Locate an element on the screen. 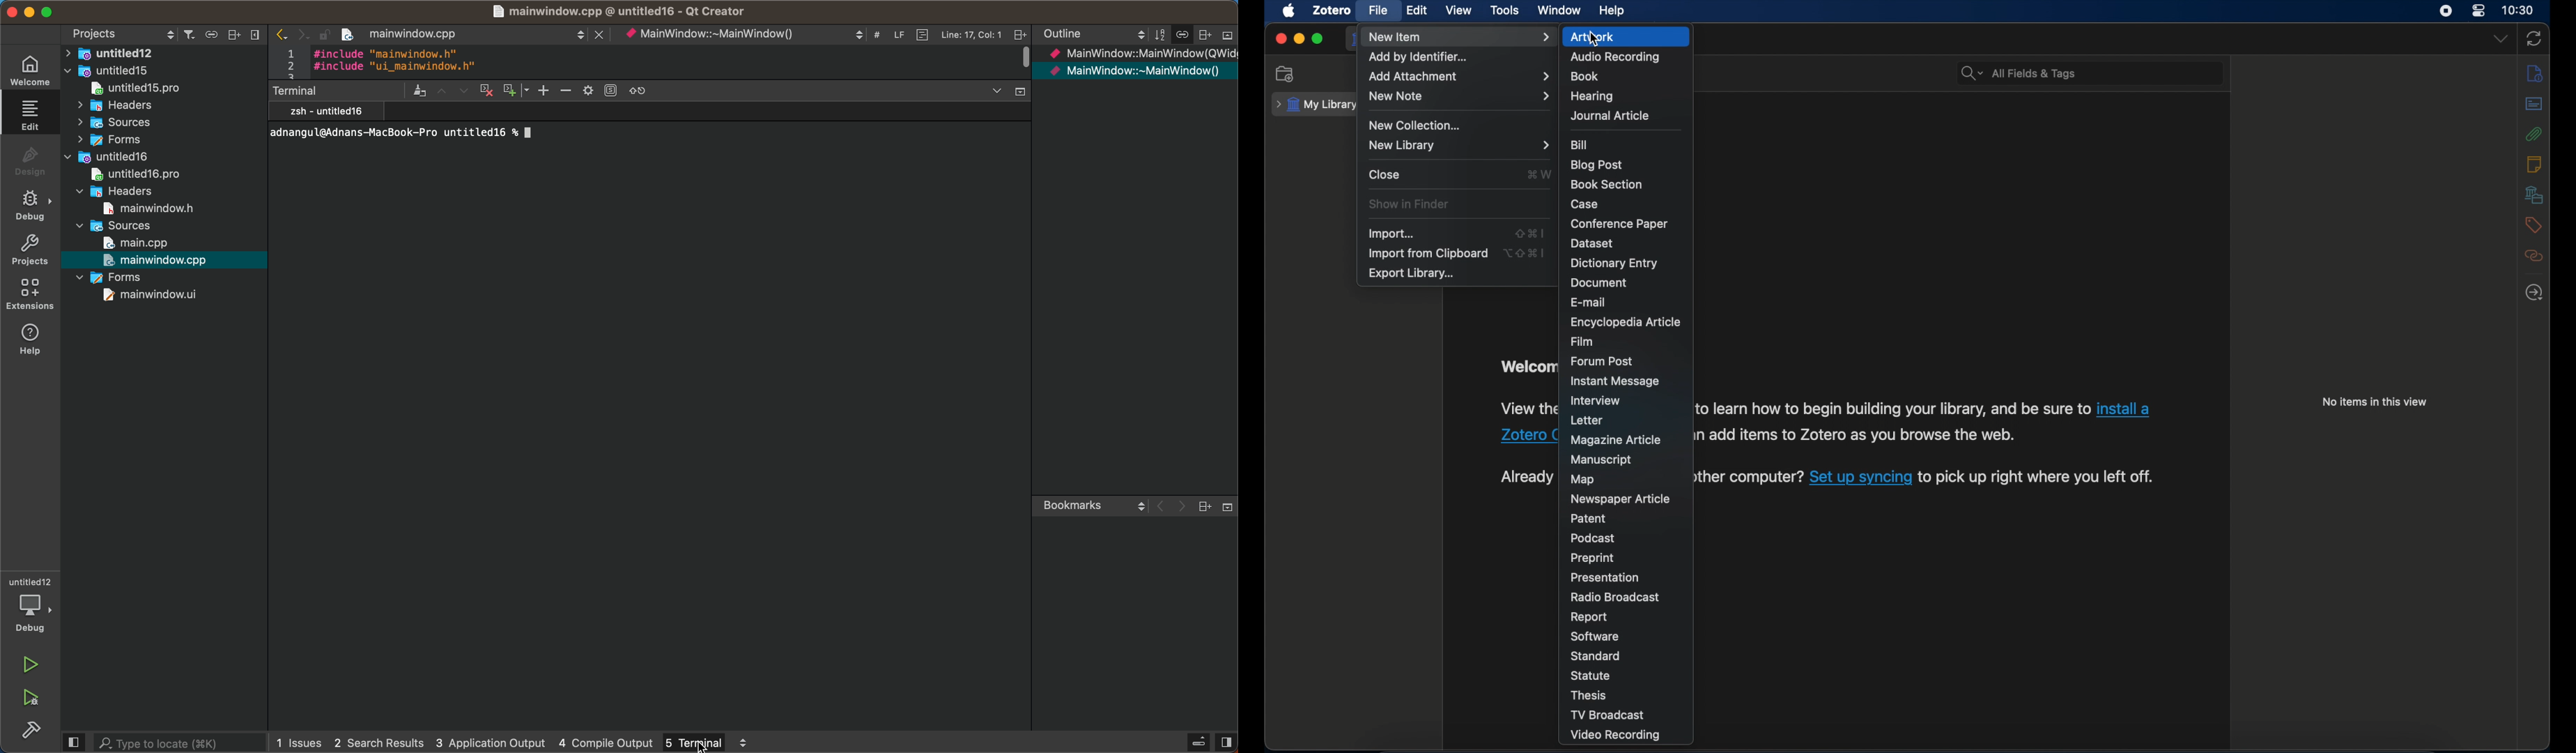 The width and height of the screenshot is (2576, 756). obscure text is located at coordinates (1526, 477).